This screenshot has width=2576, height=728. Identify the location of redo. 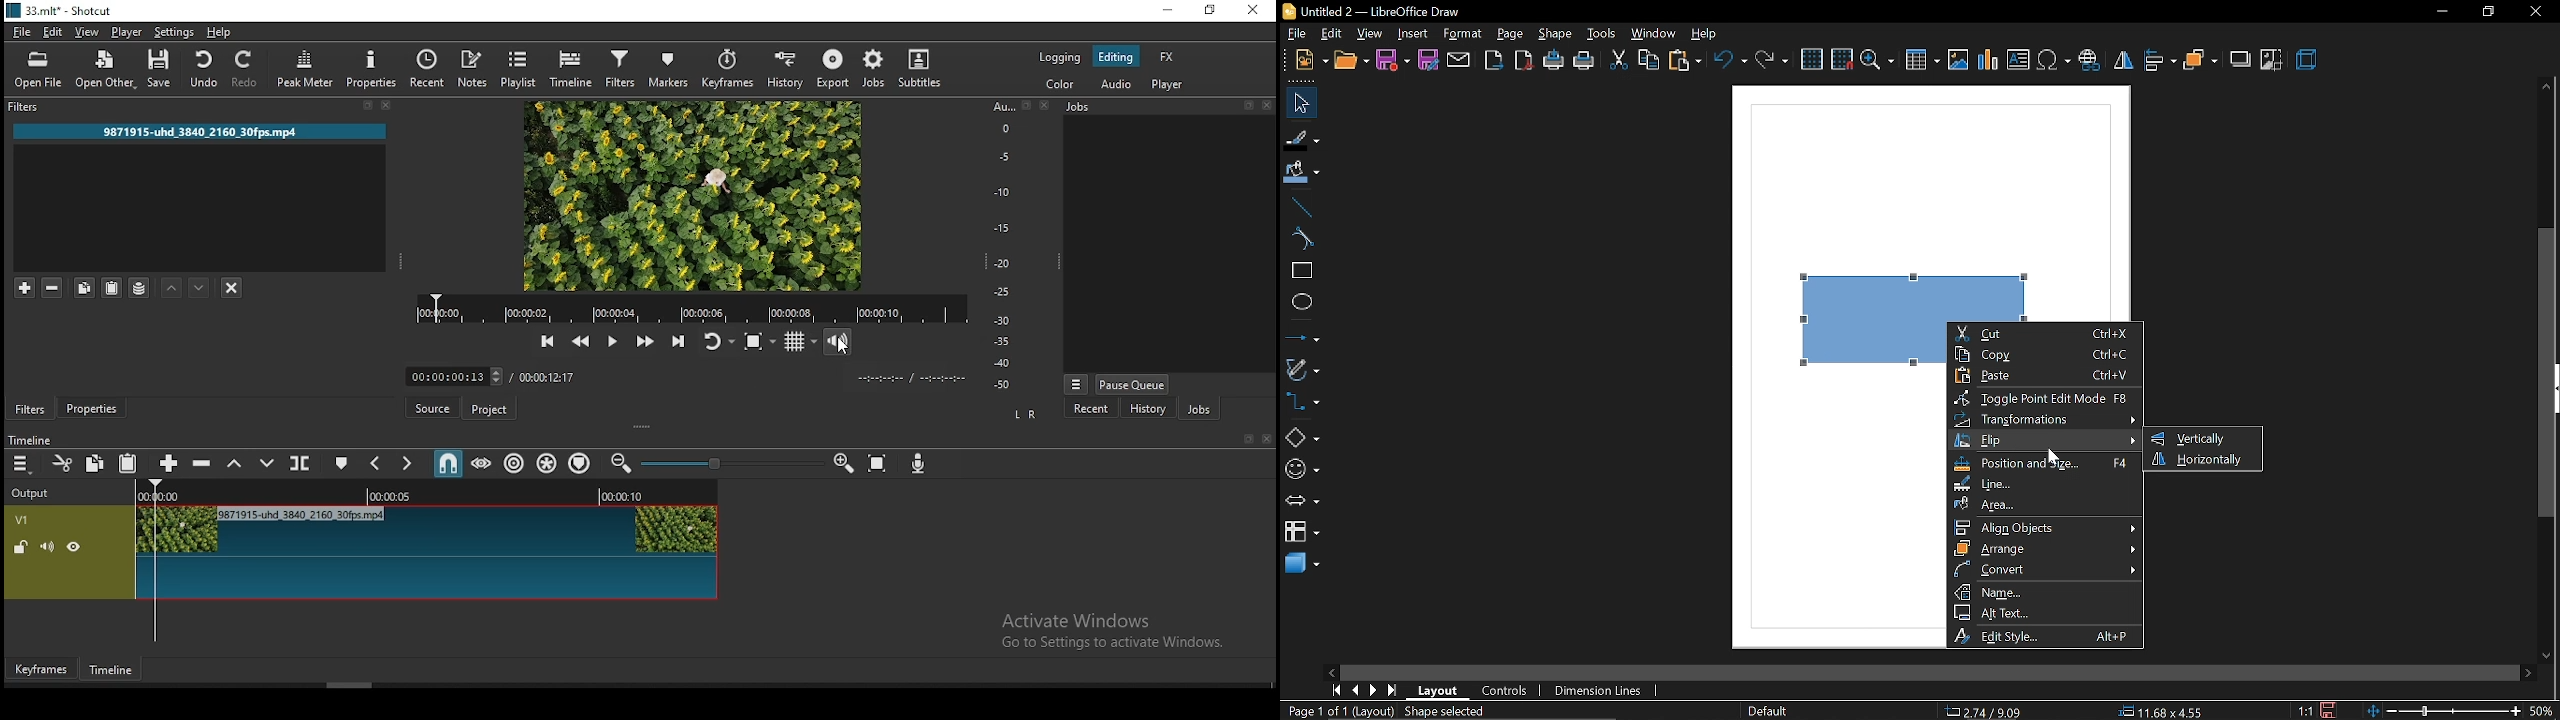
(247, 70).